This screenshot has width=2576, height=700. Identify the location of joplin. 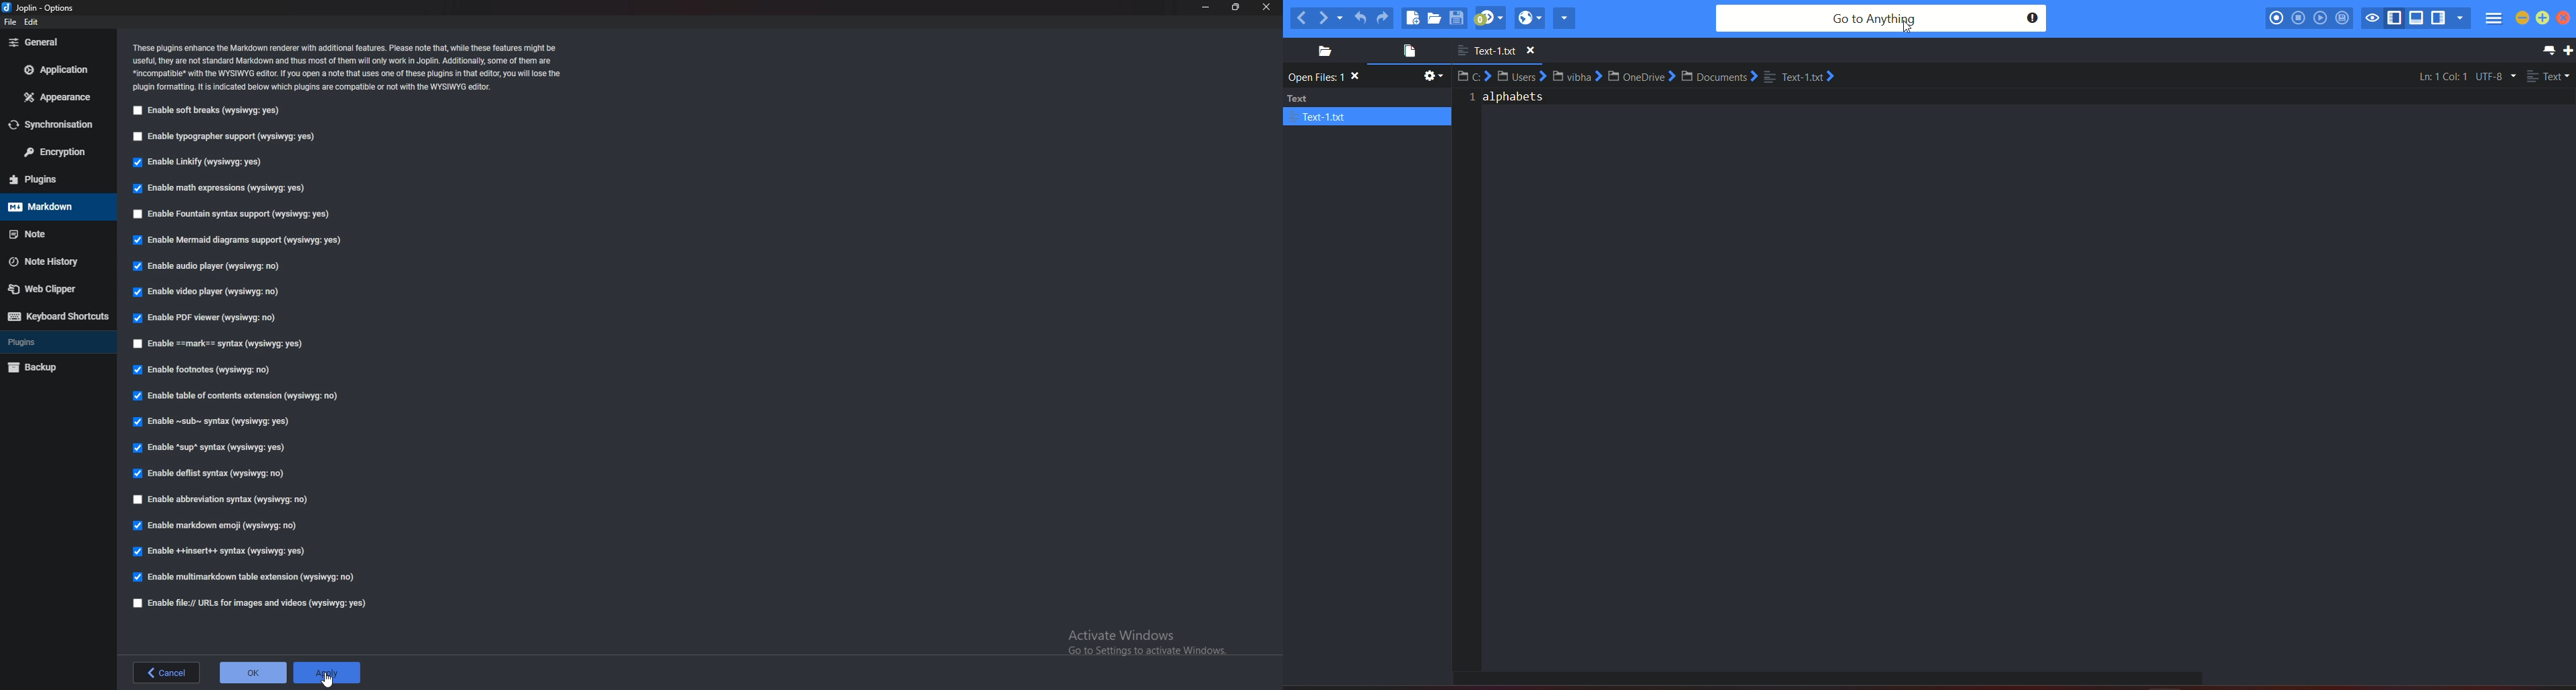
(41, 8).